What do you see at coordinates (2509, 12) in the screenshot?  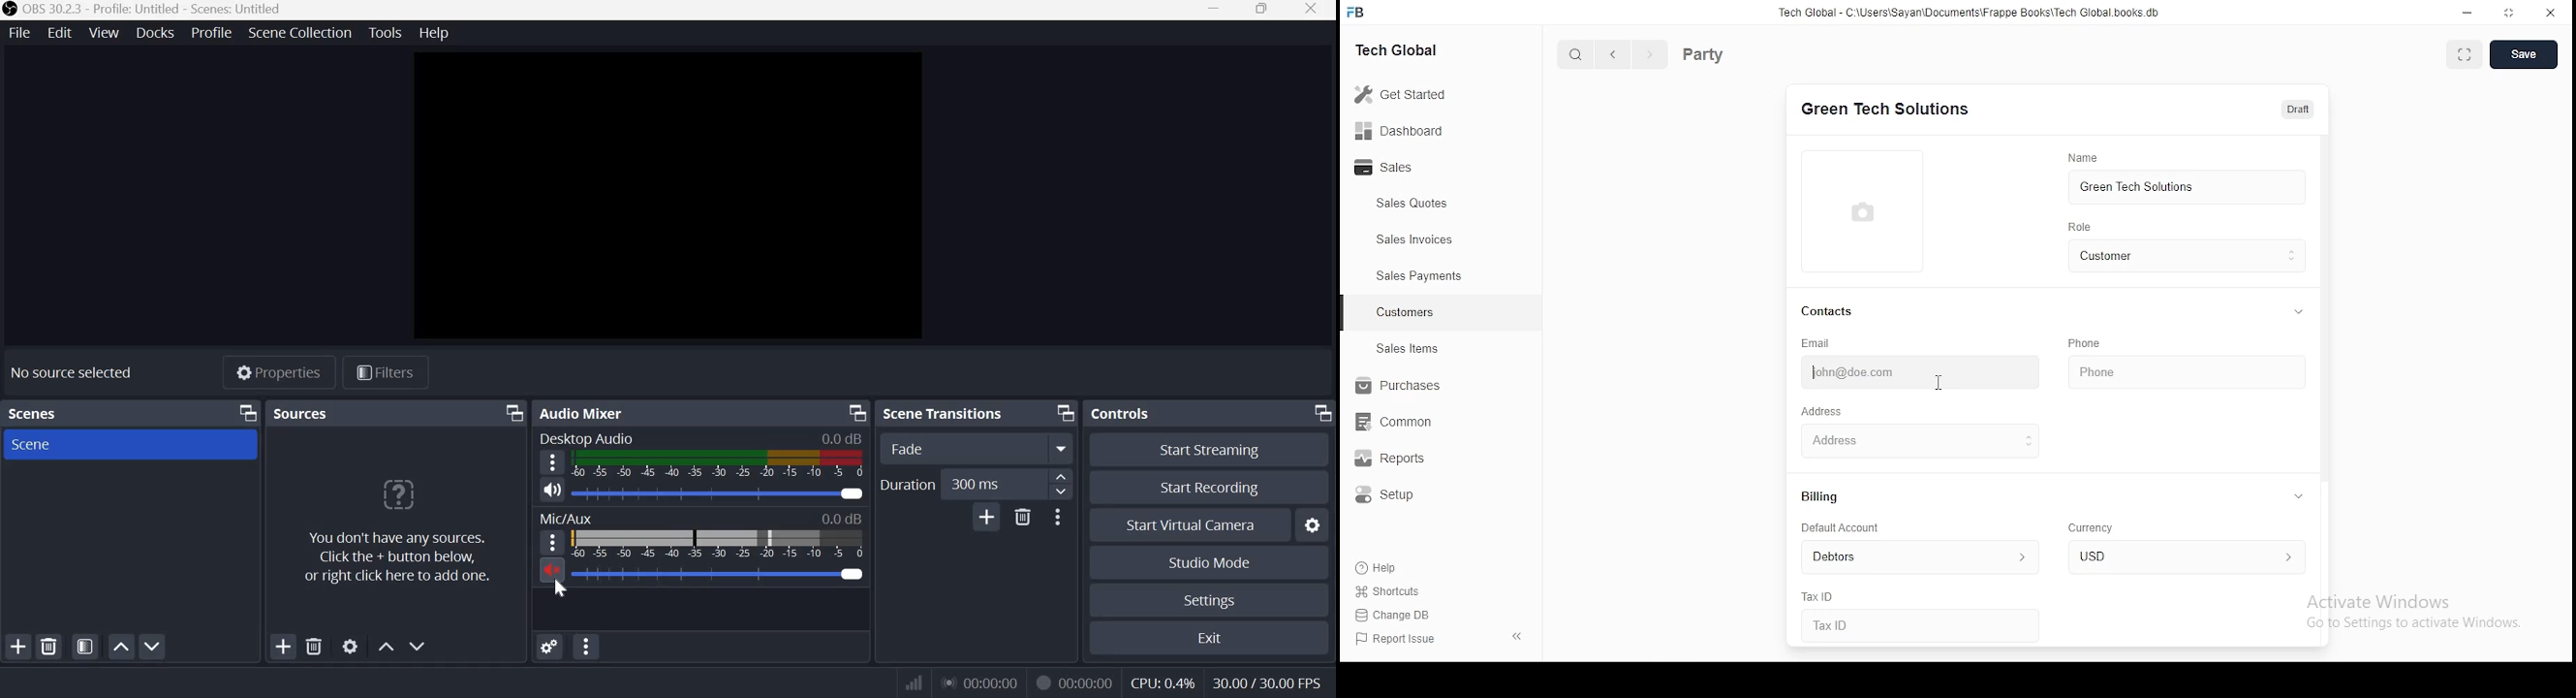 I see `restore` at bounding box center [2509, 12].